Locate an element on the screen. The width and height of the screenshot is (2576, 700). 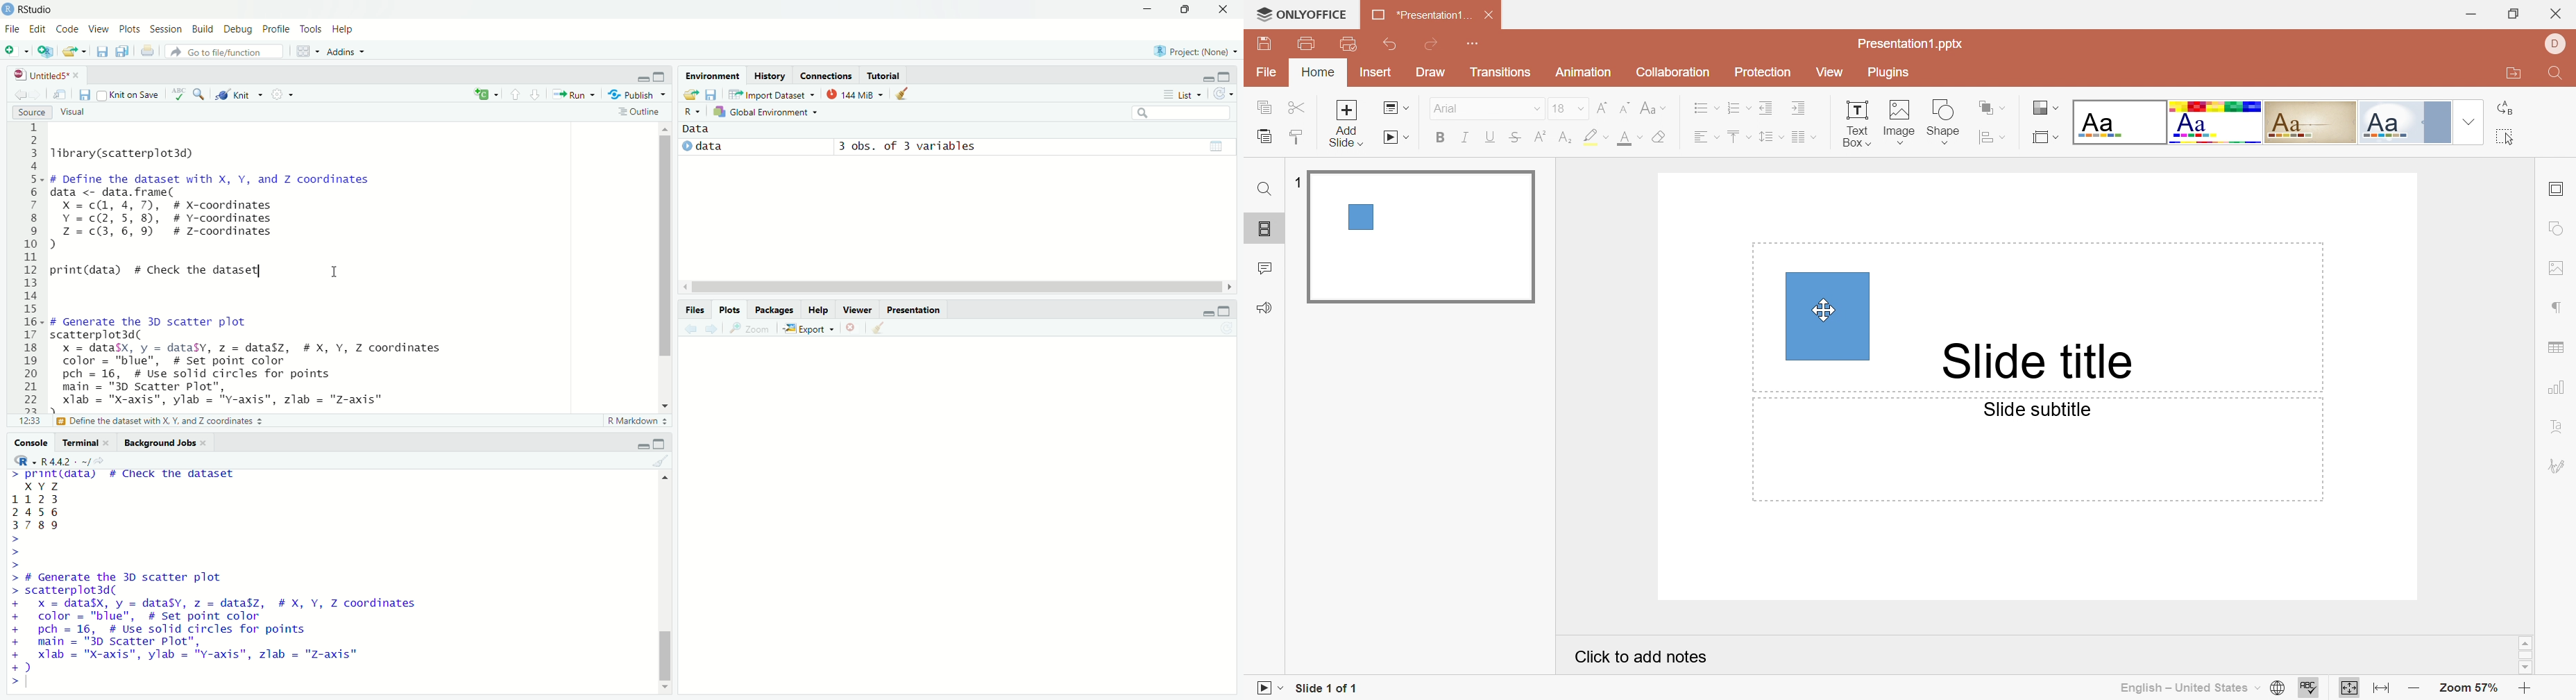
Images is located at coordinates (1899, 121).